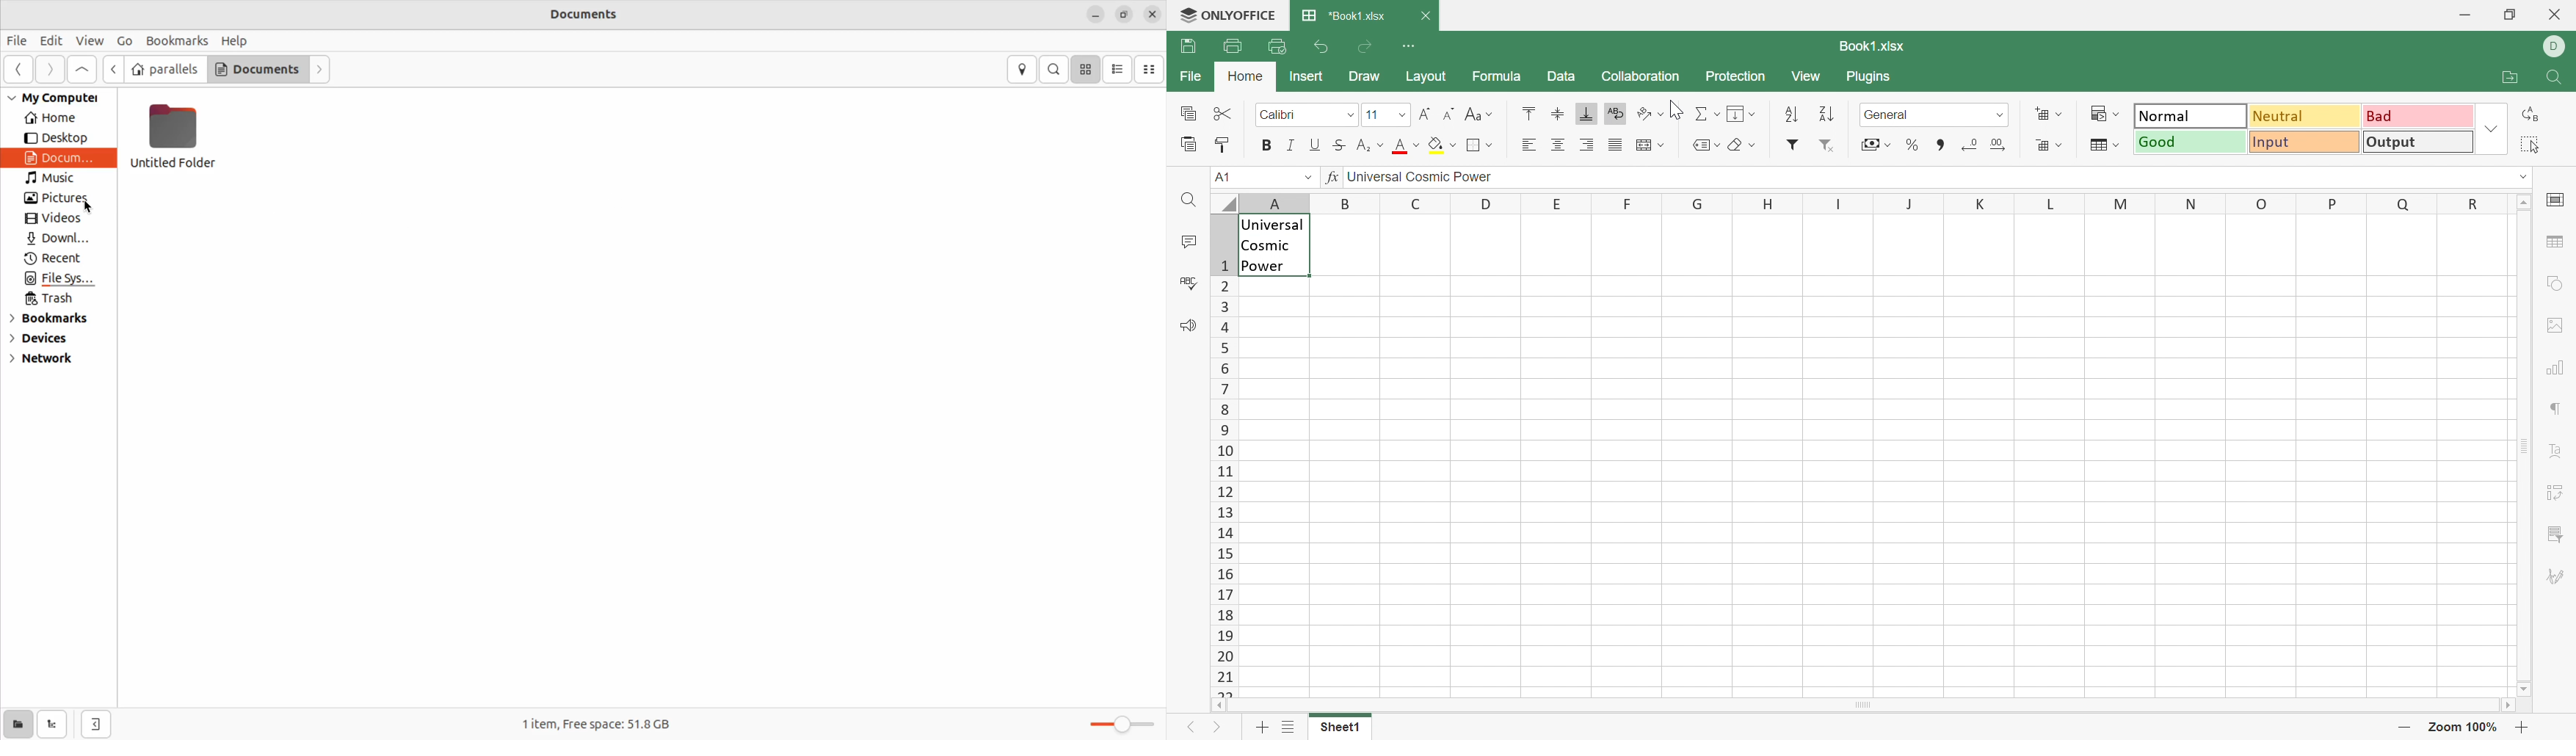  What do you see at coordinates (1706, 114) in the screenshot?
I see `Summation` at bounding box center [1706, 114].